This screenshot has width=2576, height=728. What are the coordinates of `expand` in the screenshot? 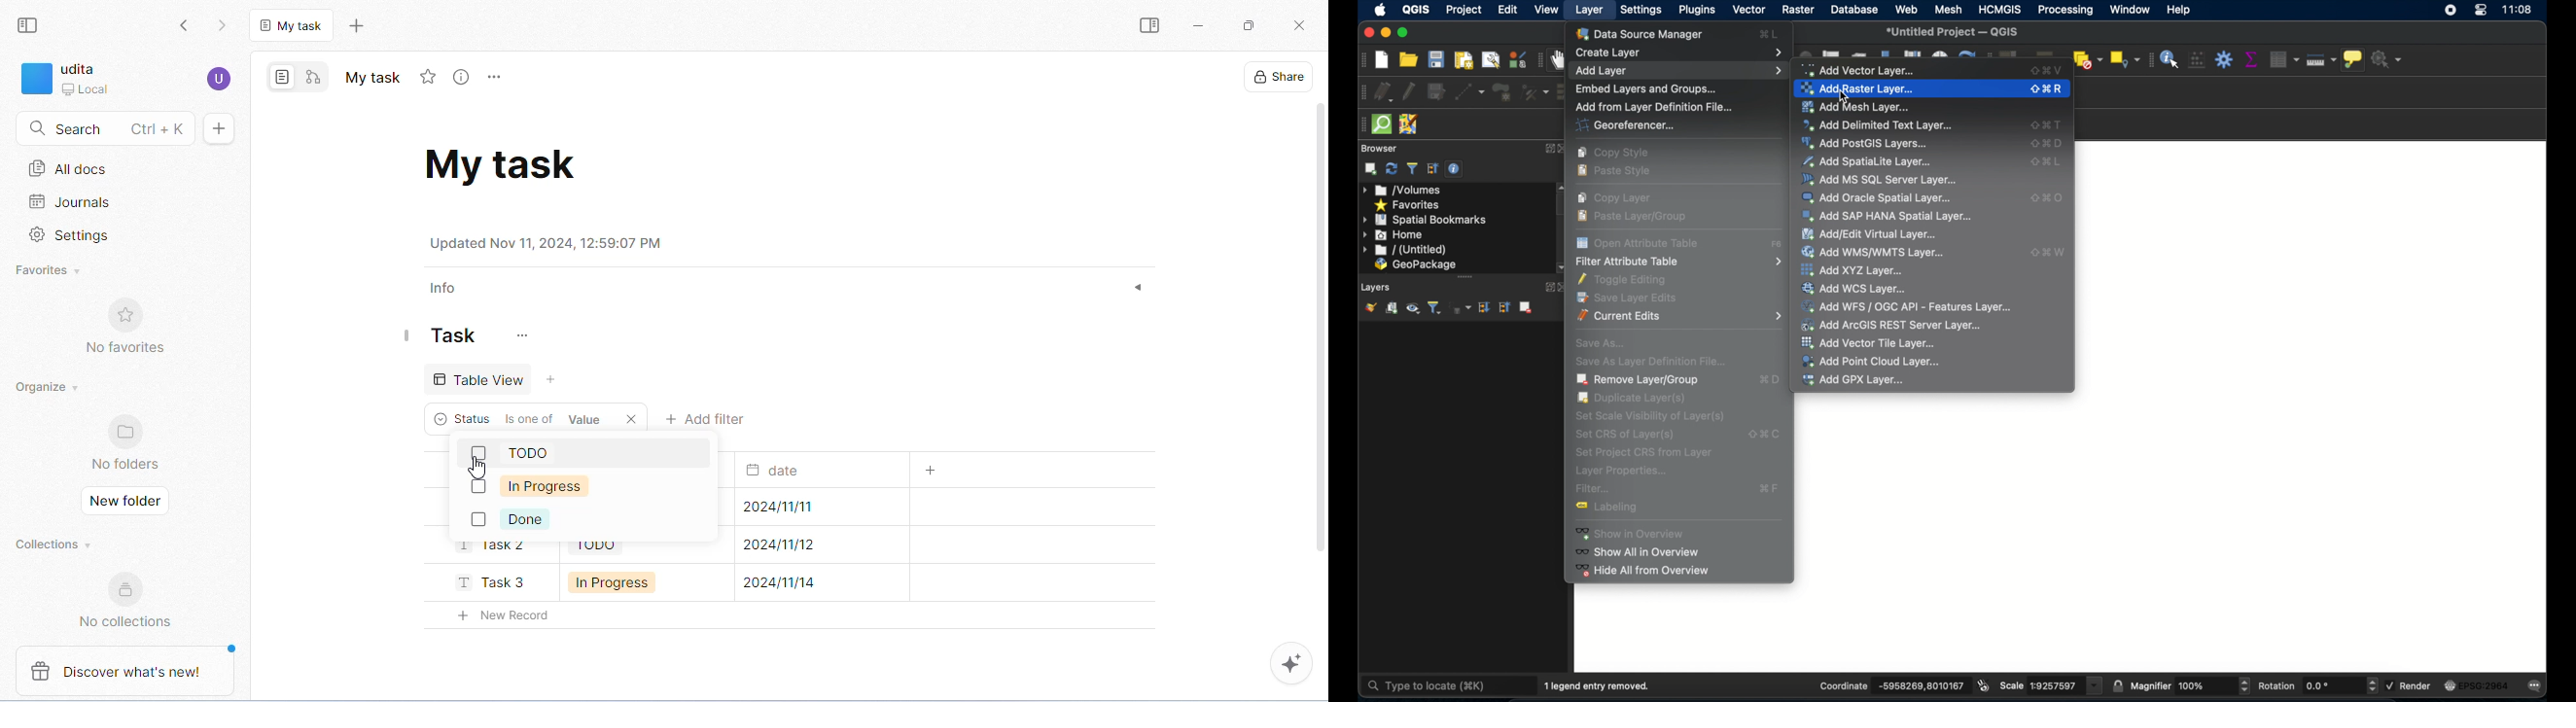 It's located at (1549, 148).